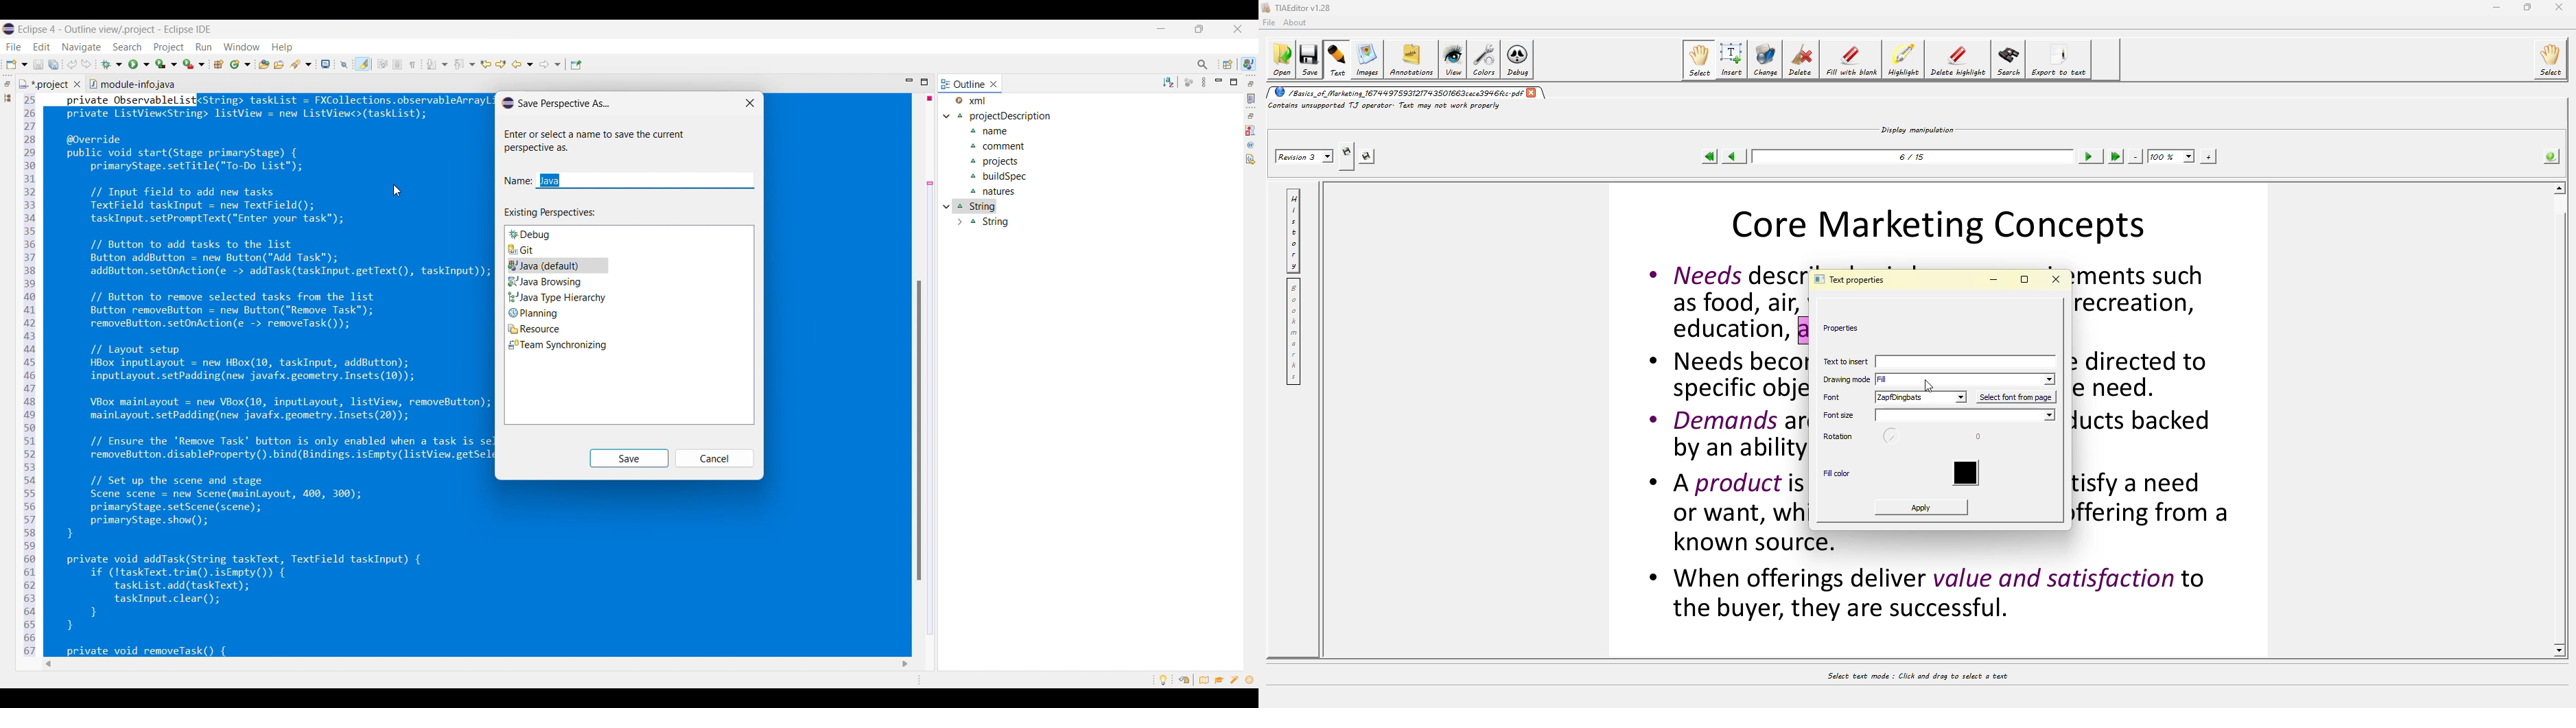 Image resolution: width=2576 pixels, height=728 pixels. Describe the element at coordinates (1995, 279) in the screenshot. I see `minimize` at that location.